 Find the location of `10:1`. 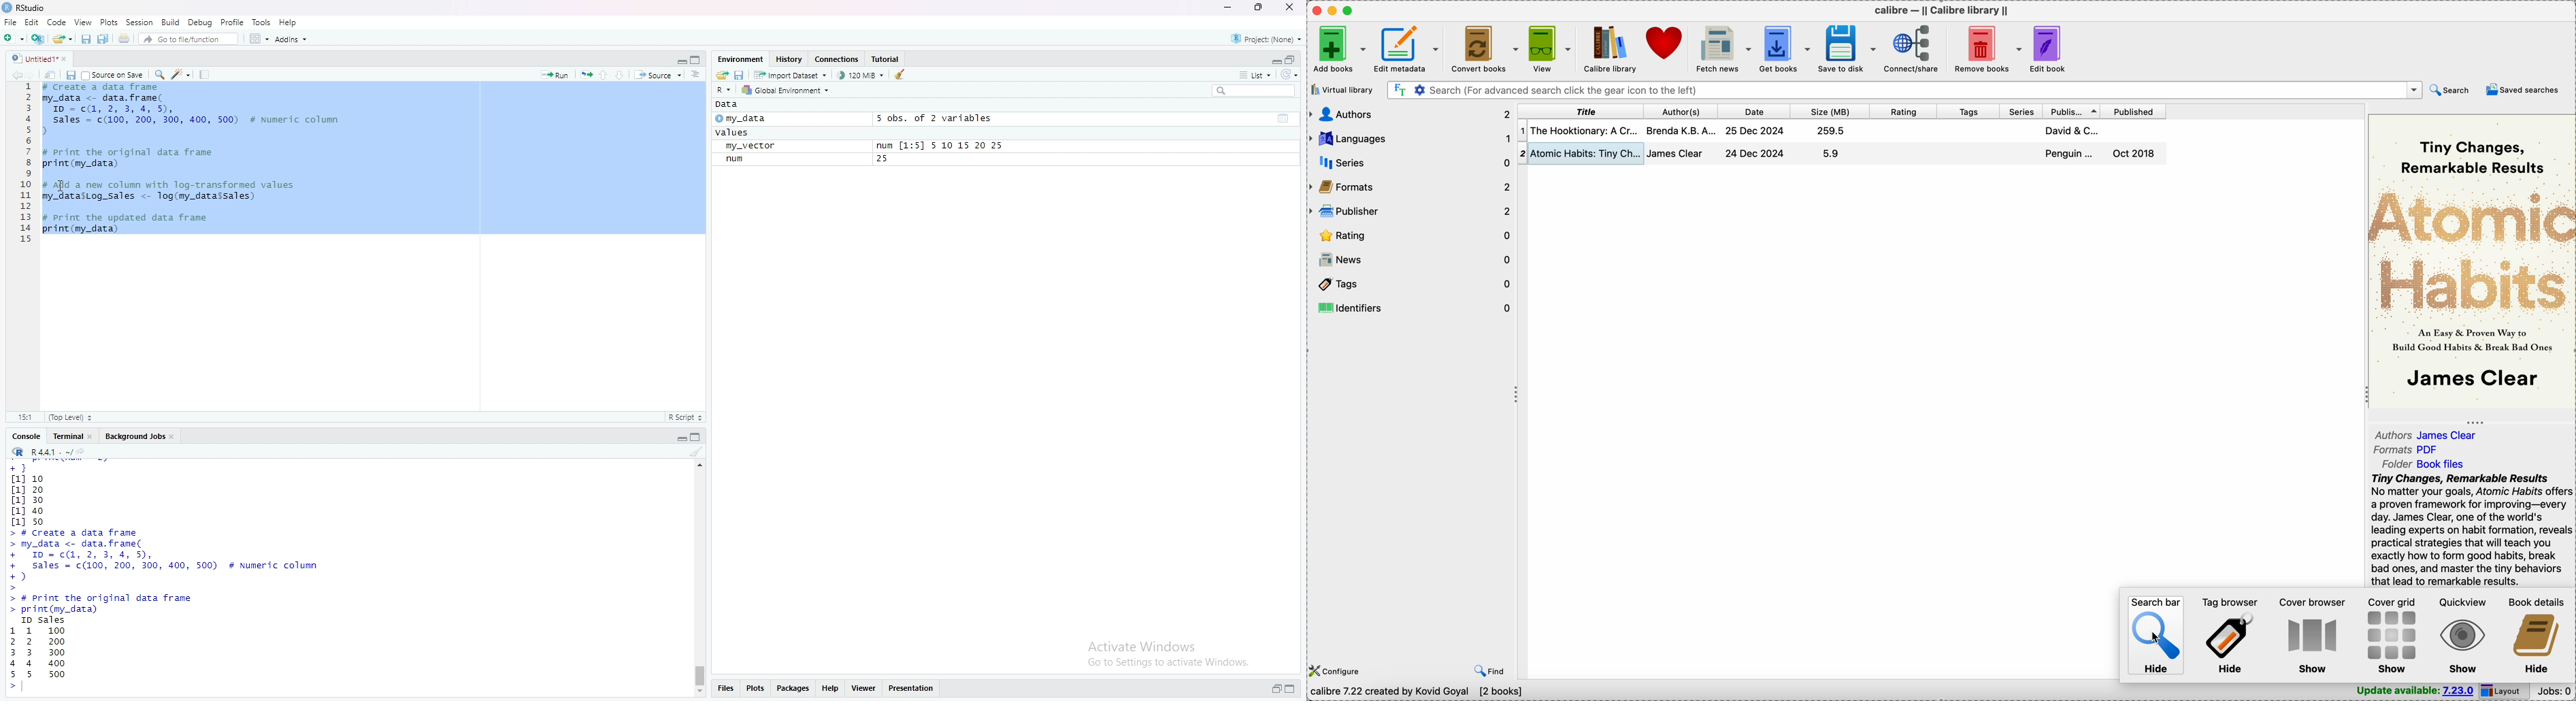

10:1 is located at coordinates (24, 418).